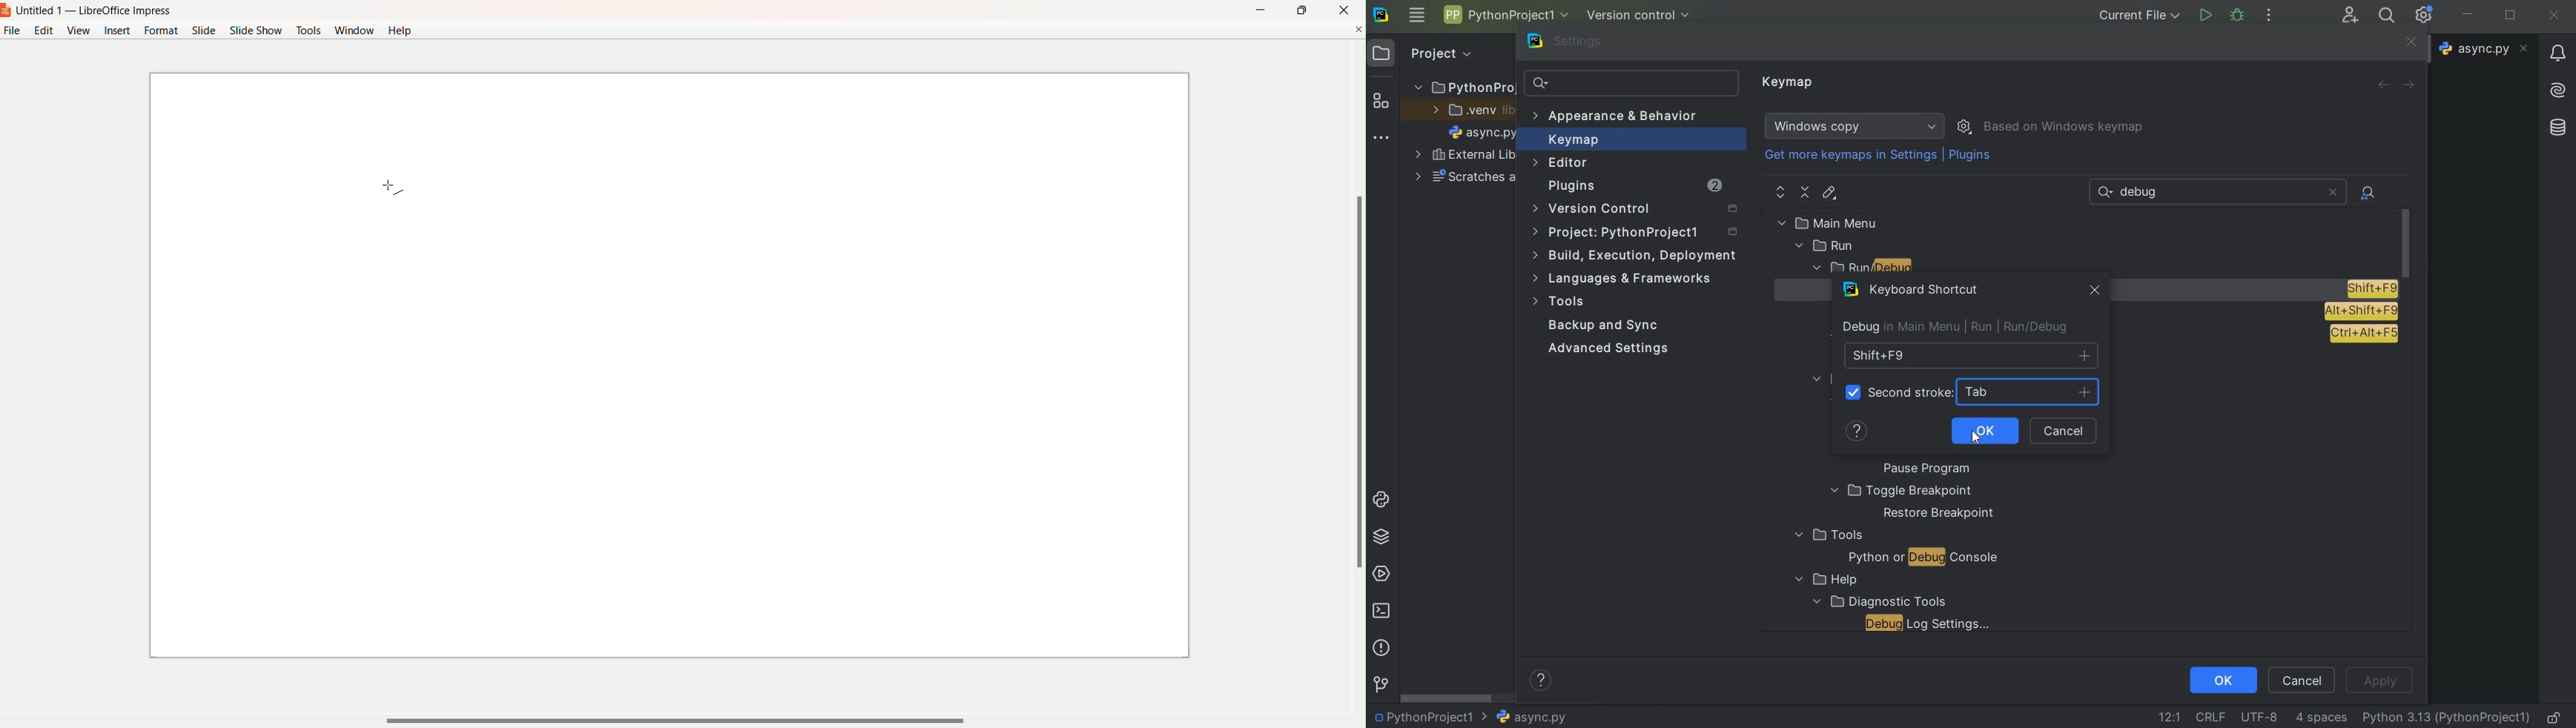 This screenshot has height=728, width=2576. What do you see at coordinates (2144, 193) in the screenshot?
I see `text` at bounding box center [2144, 193].